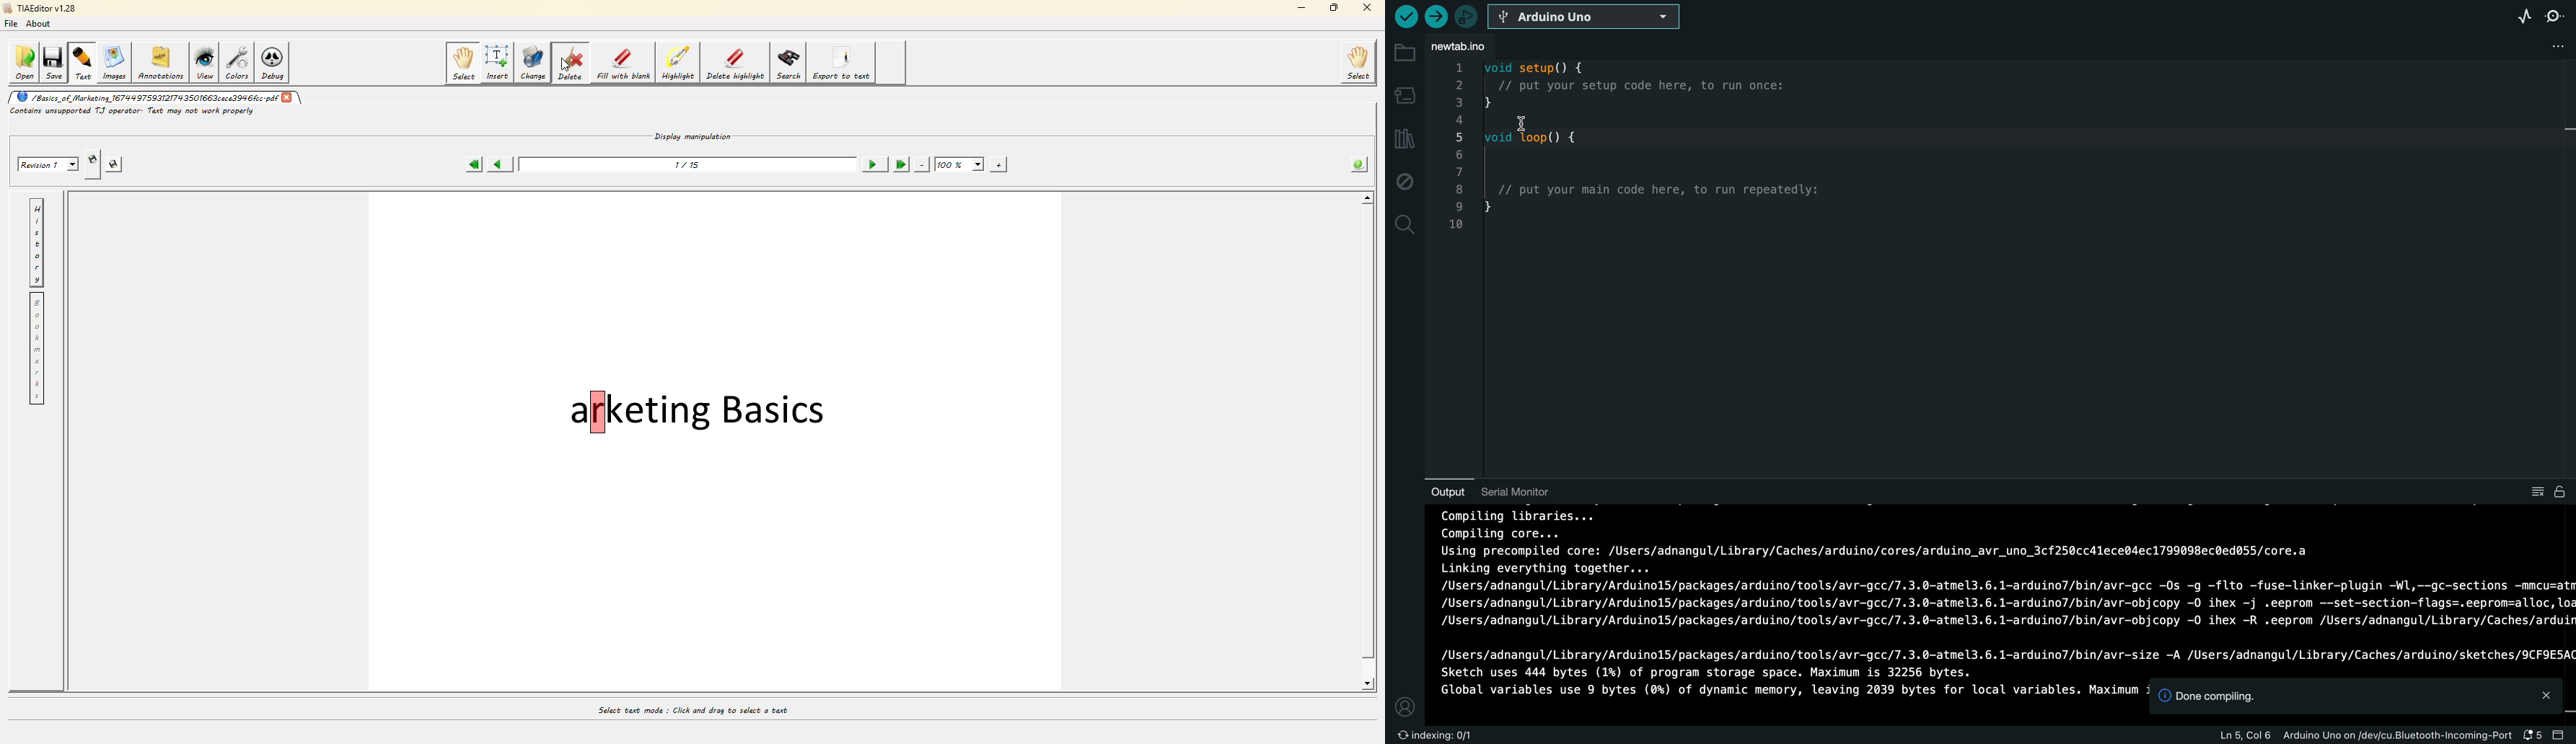 Image resolution: width=2576 pixels, height=756 pixels. What do you see at coordinates (570, 62) in the screenshot?
I see `delete` at bounding box center [570, 62].